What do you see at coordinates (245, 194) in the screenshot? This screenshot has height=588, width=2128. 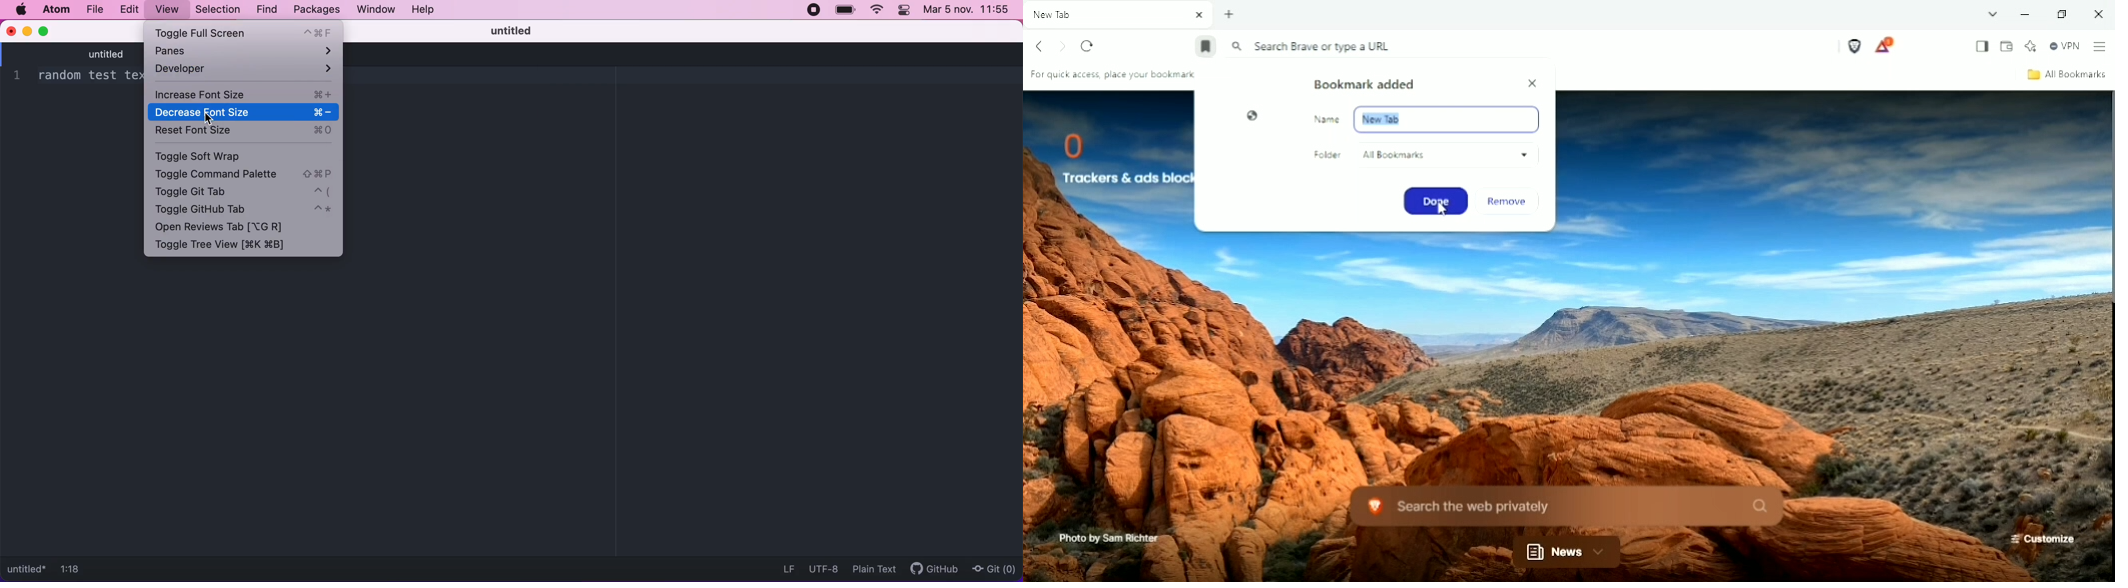 I see `toggle git tab` at bounding box center [245, 194].